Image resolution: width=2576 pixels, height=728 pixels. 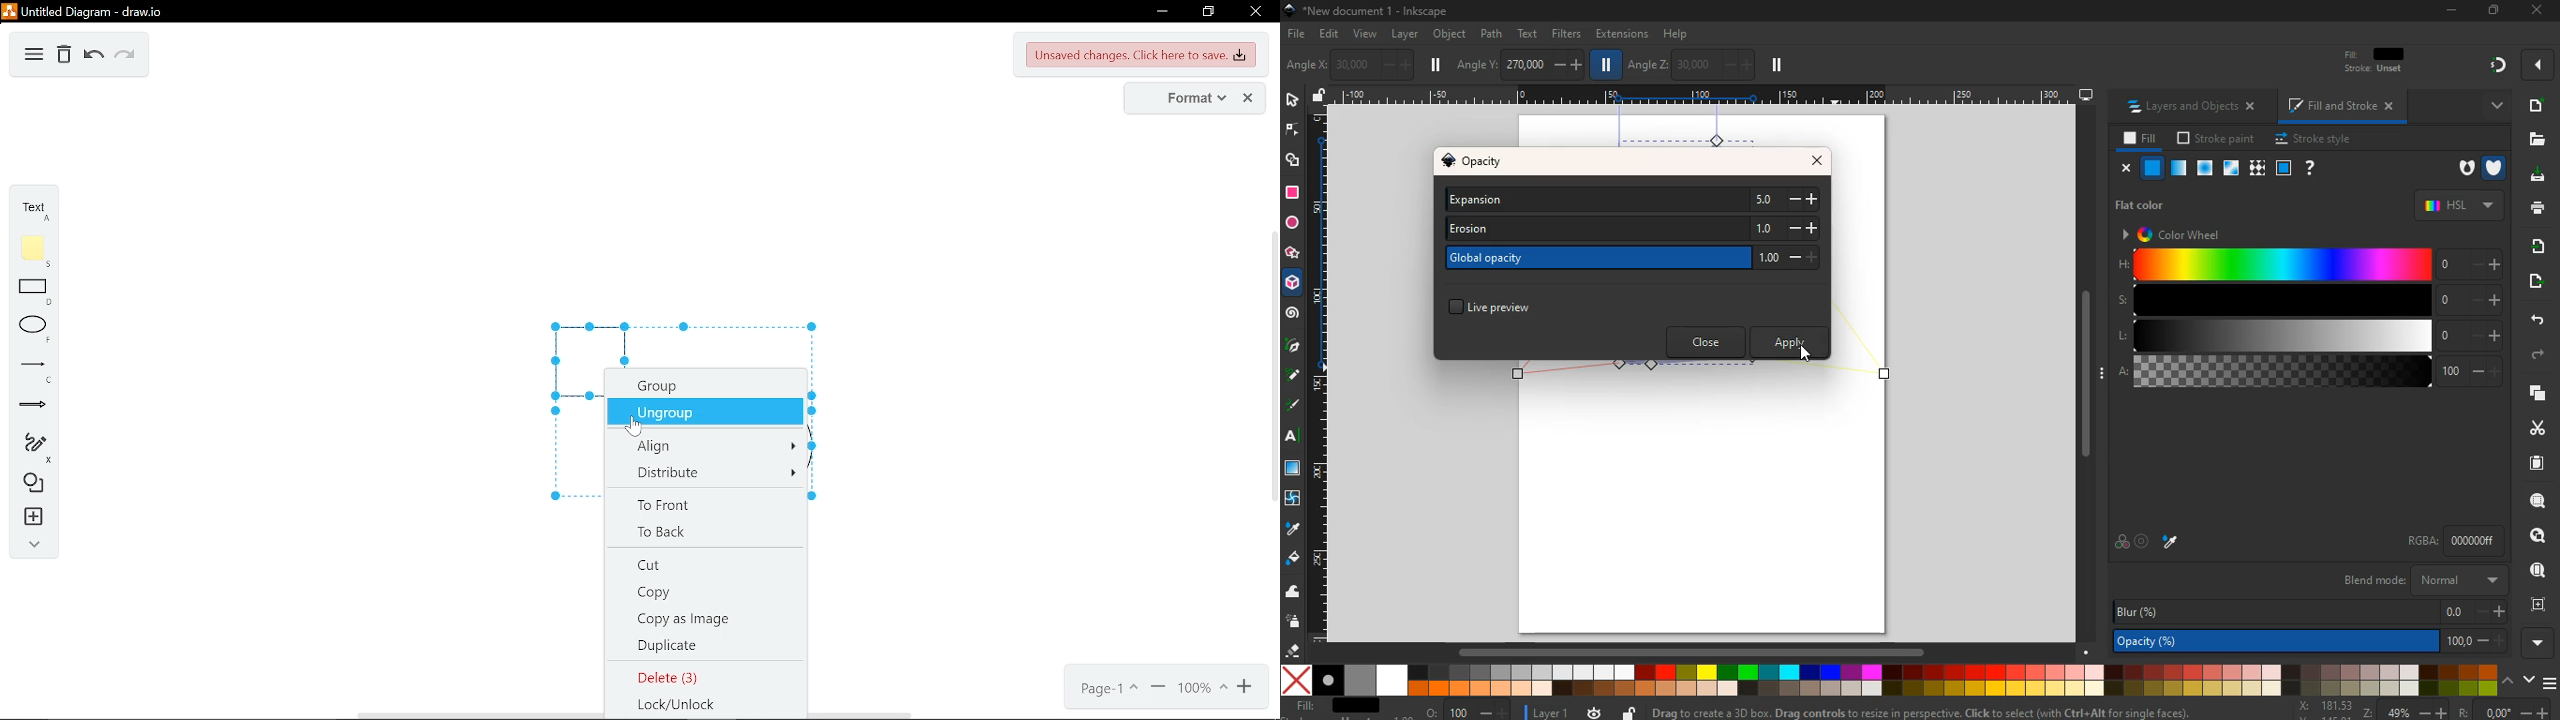 I want to click on freehand, so click(x=27, y=448).